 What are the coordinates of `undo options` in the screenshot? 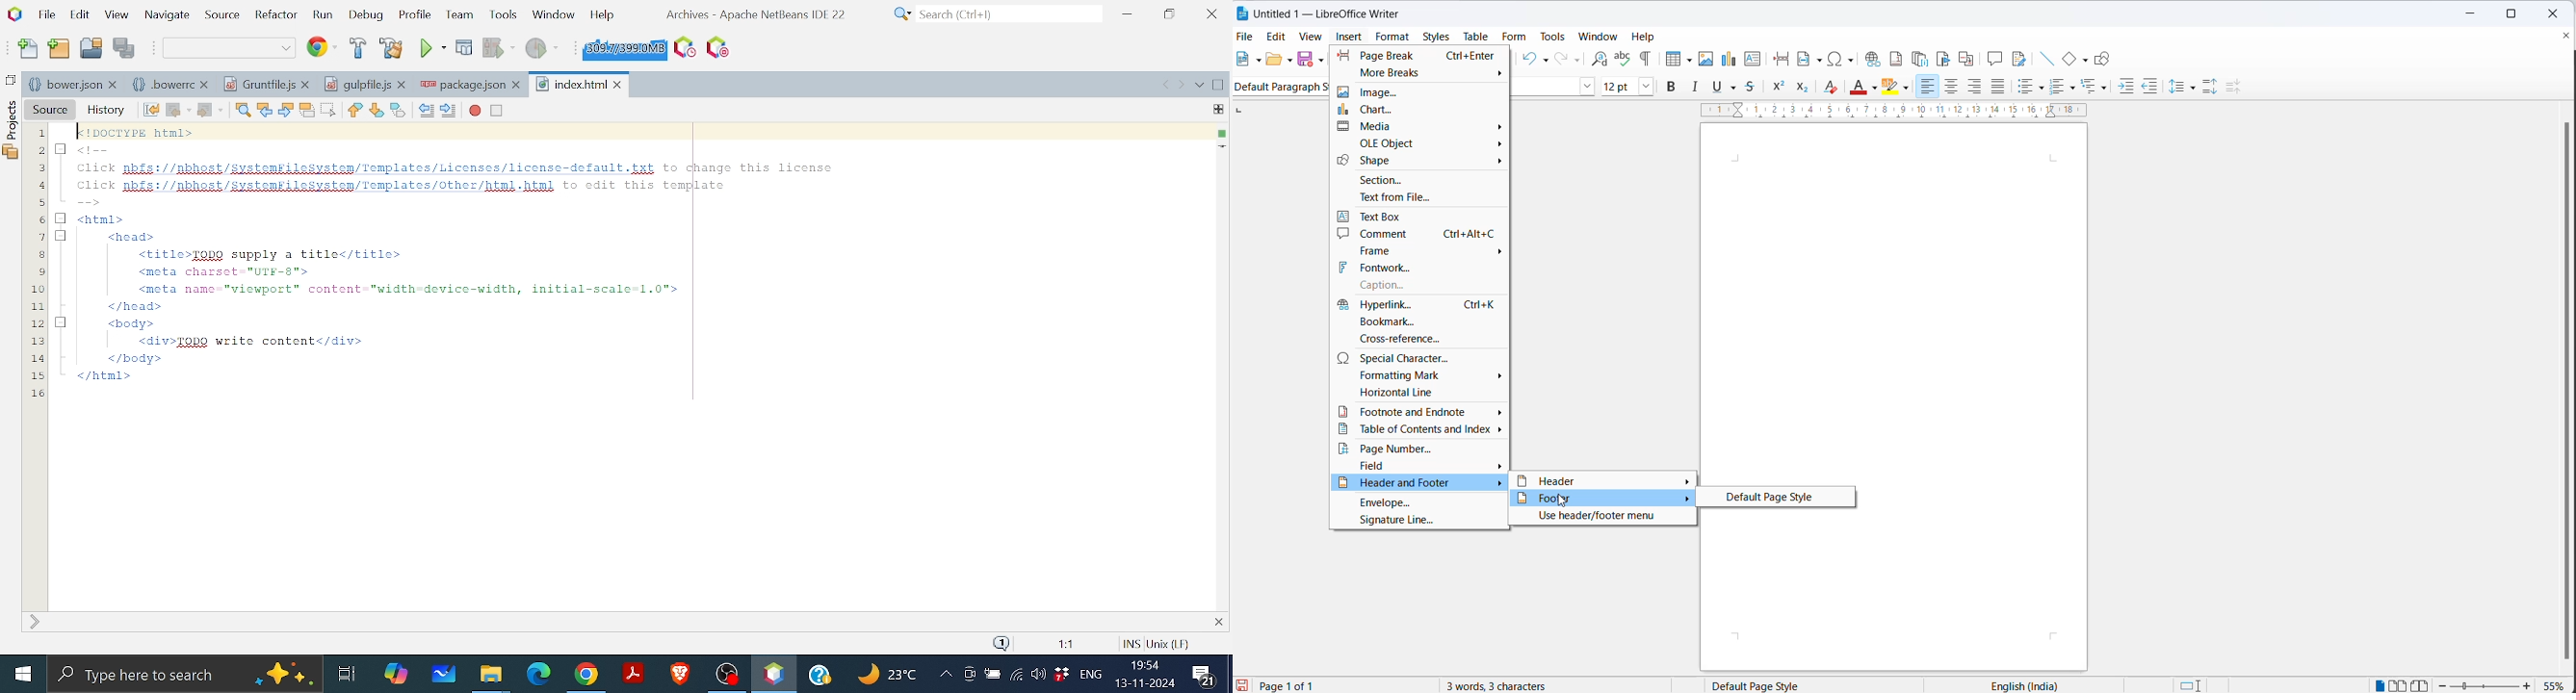 It's located at (1544, 59).